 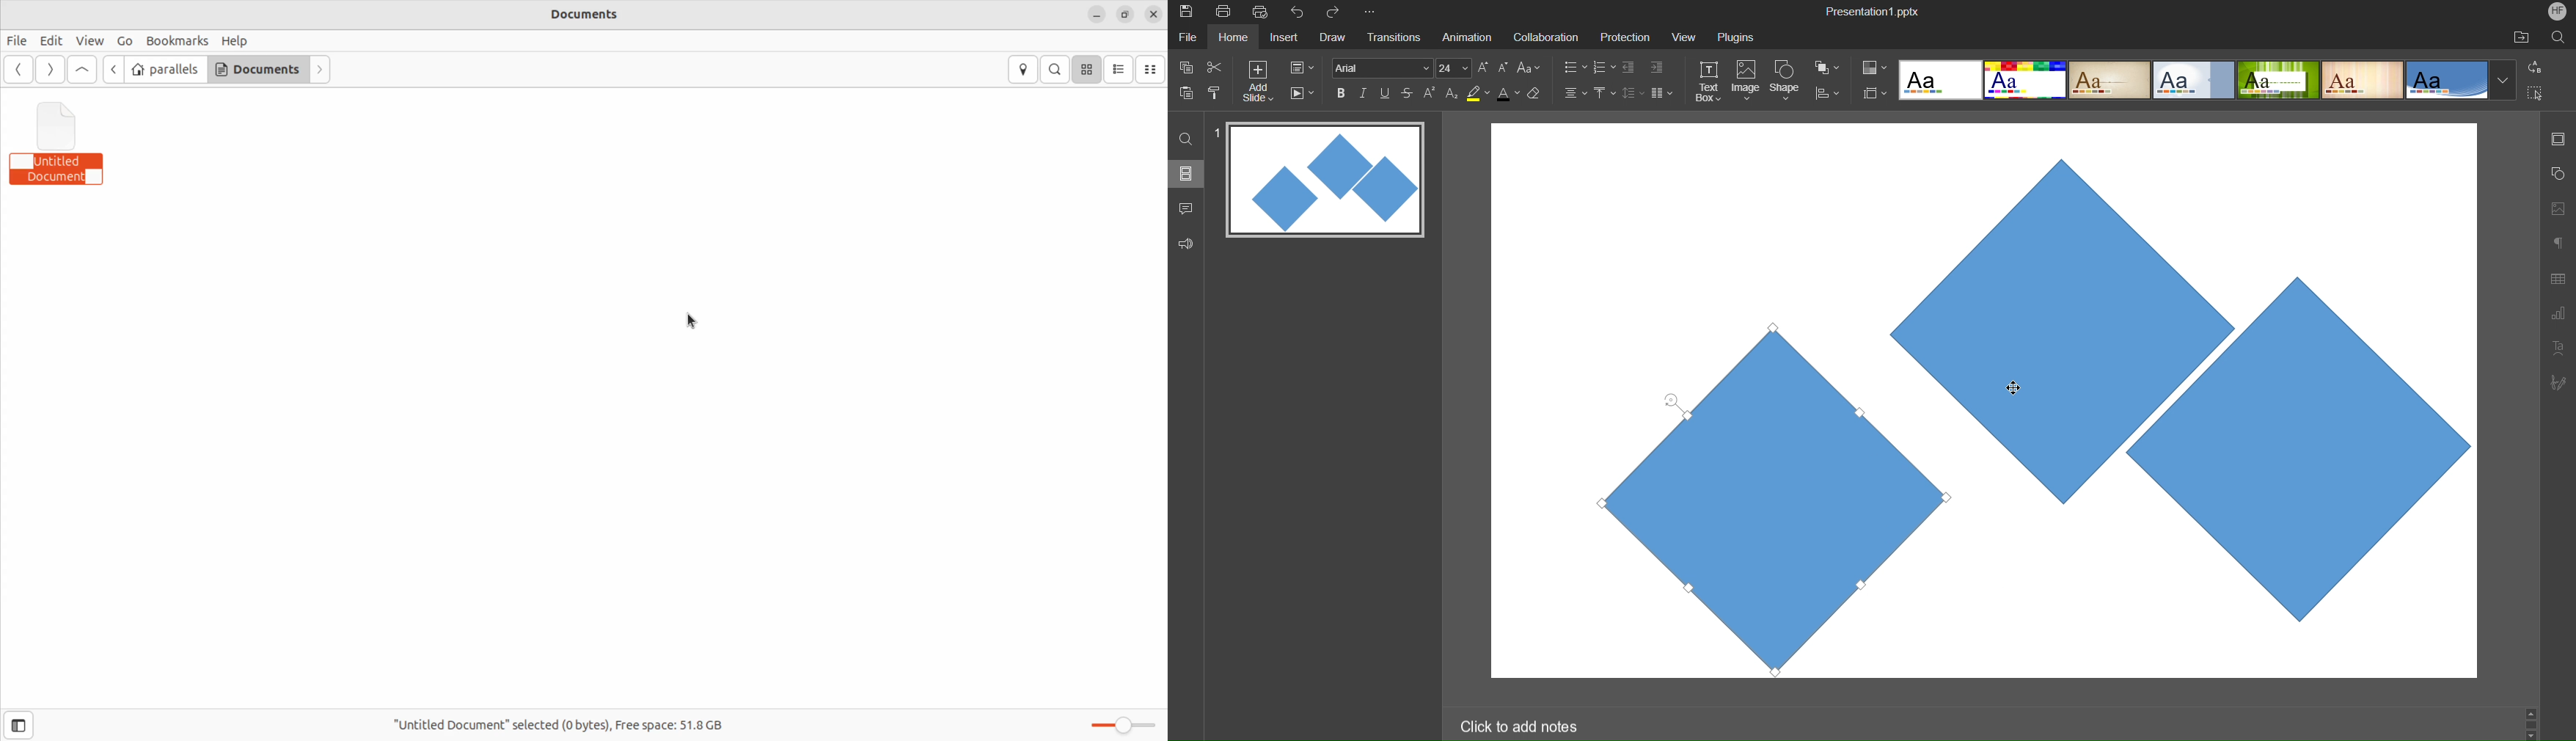 I want to click on Graph, so click(x=2558, y=315).